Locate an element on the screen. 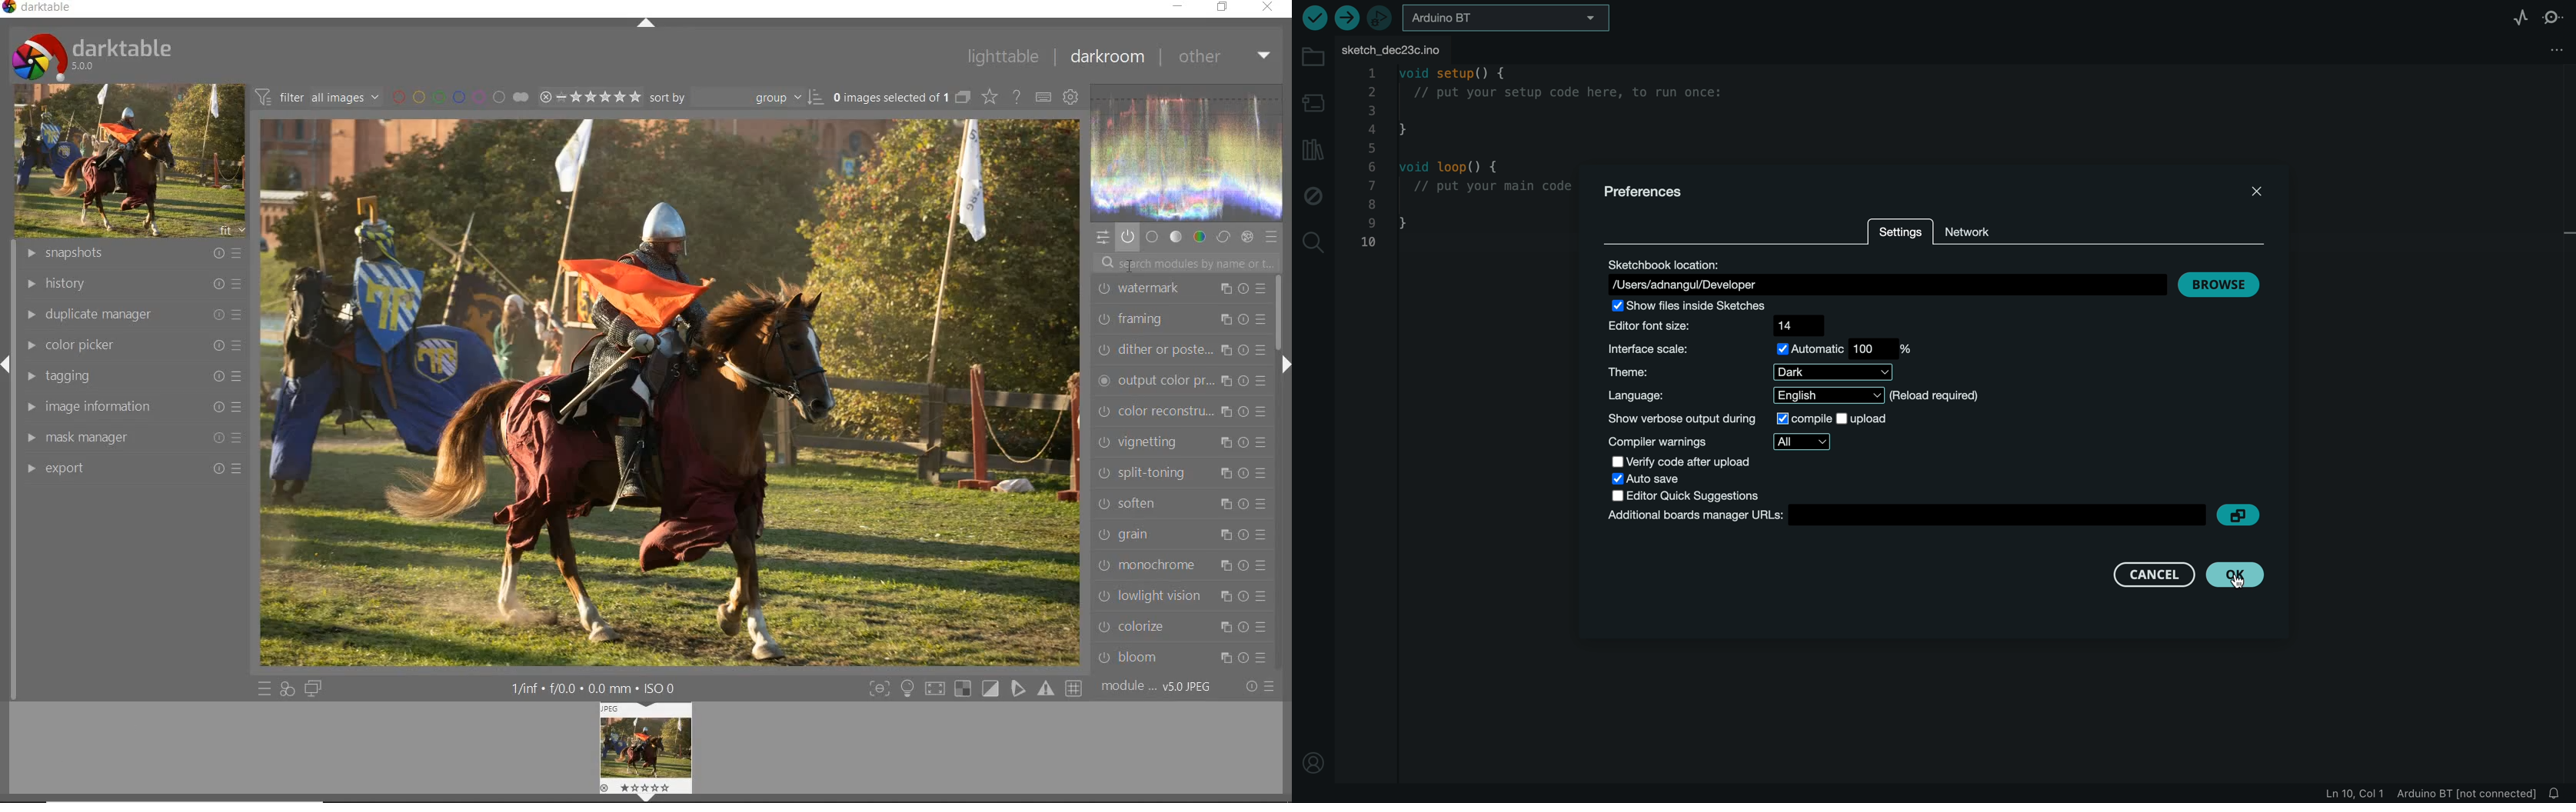 Image resolution: width=2576 pixels, height=812 pixels. scrollbar is located at coordinates (1277, 312).